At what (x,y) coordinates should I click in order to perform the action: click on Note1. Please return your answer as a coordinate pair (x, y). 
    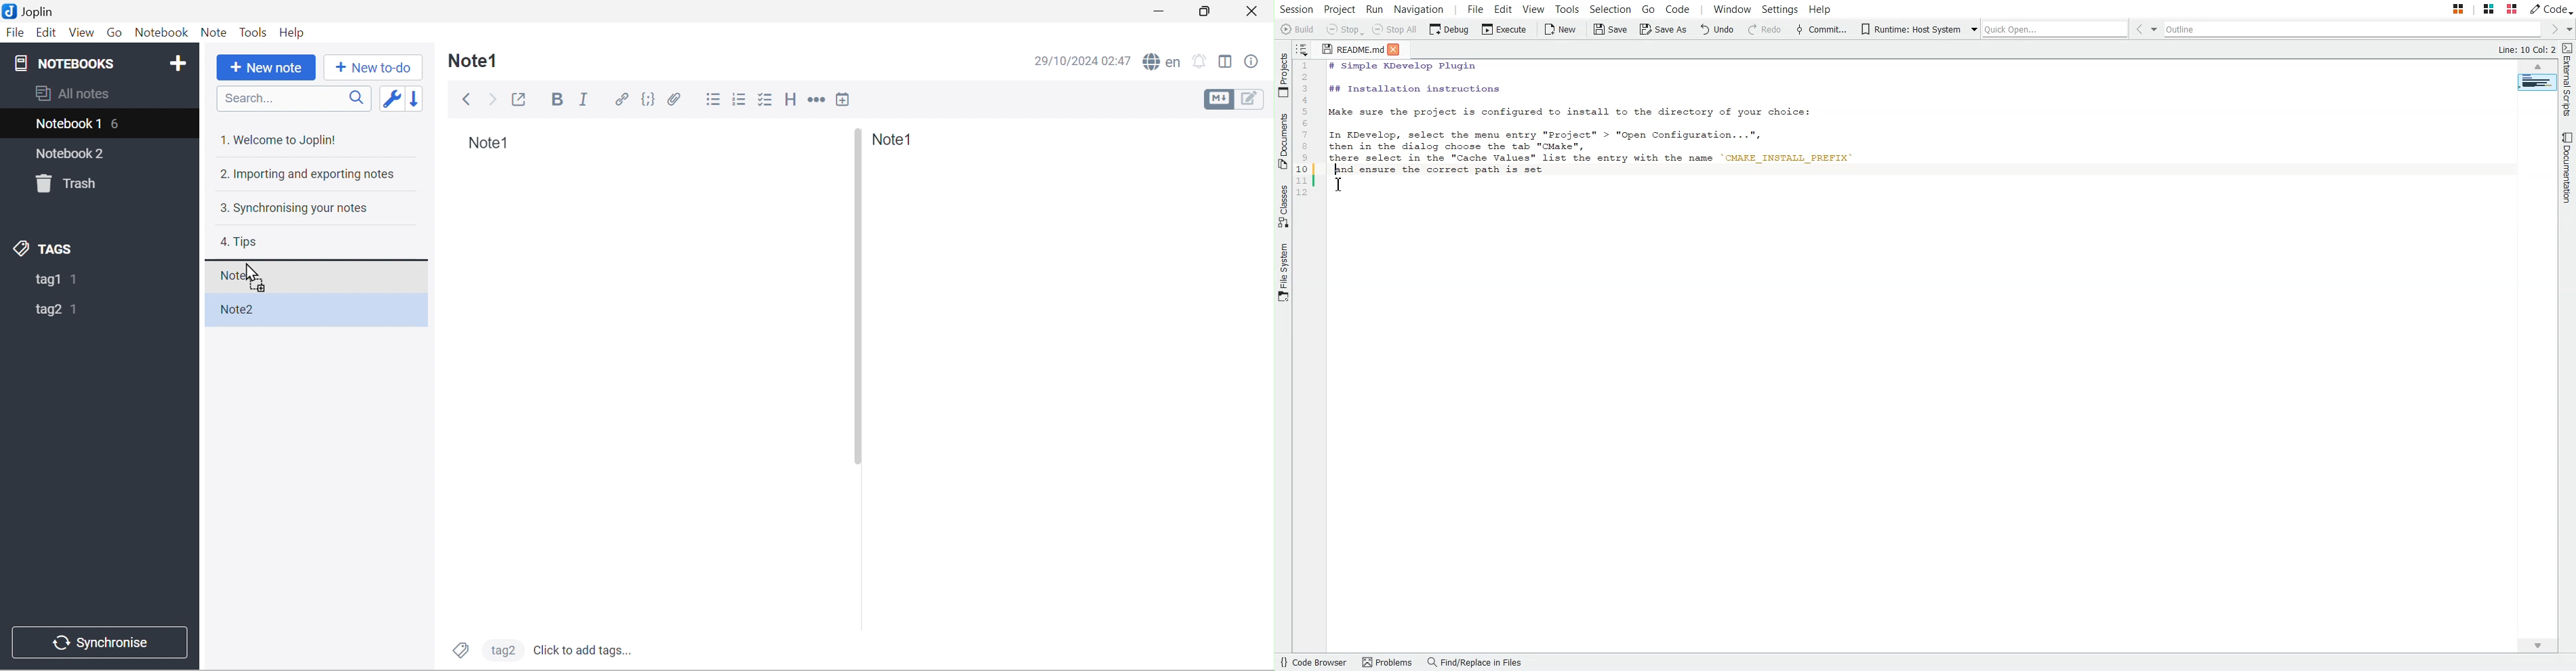
    Looking at the image, I should click on (490, 143).